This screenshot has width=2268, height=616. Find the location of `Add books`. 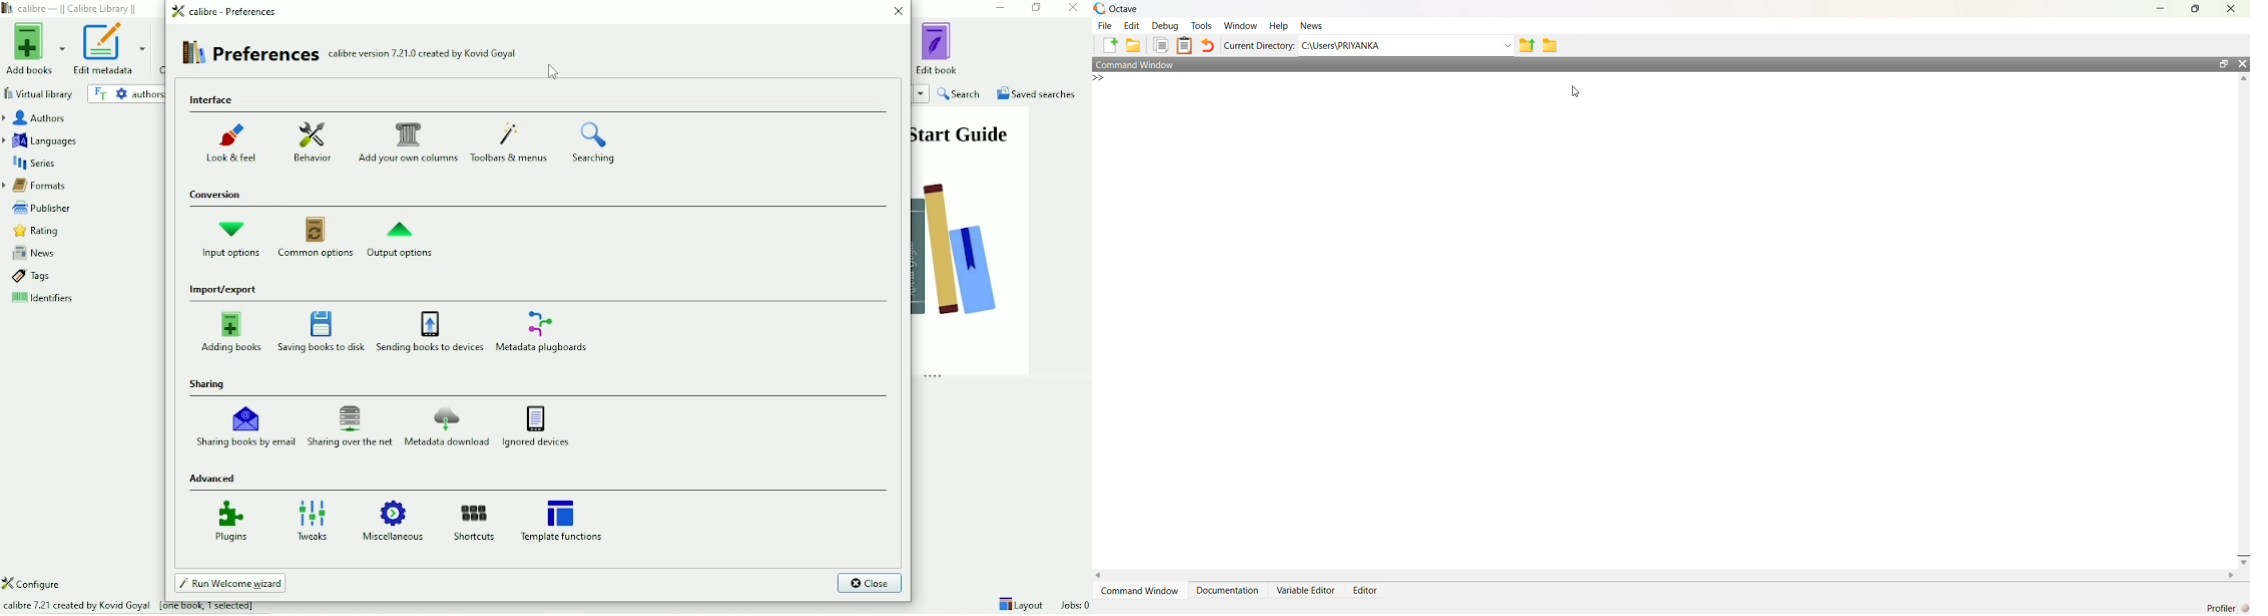

Add books is located at coordinates (34, 49).